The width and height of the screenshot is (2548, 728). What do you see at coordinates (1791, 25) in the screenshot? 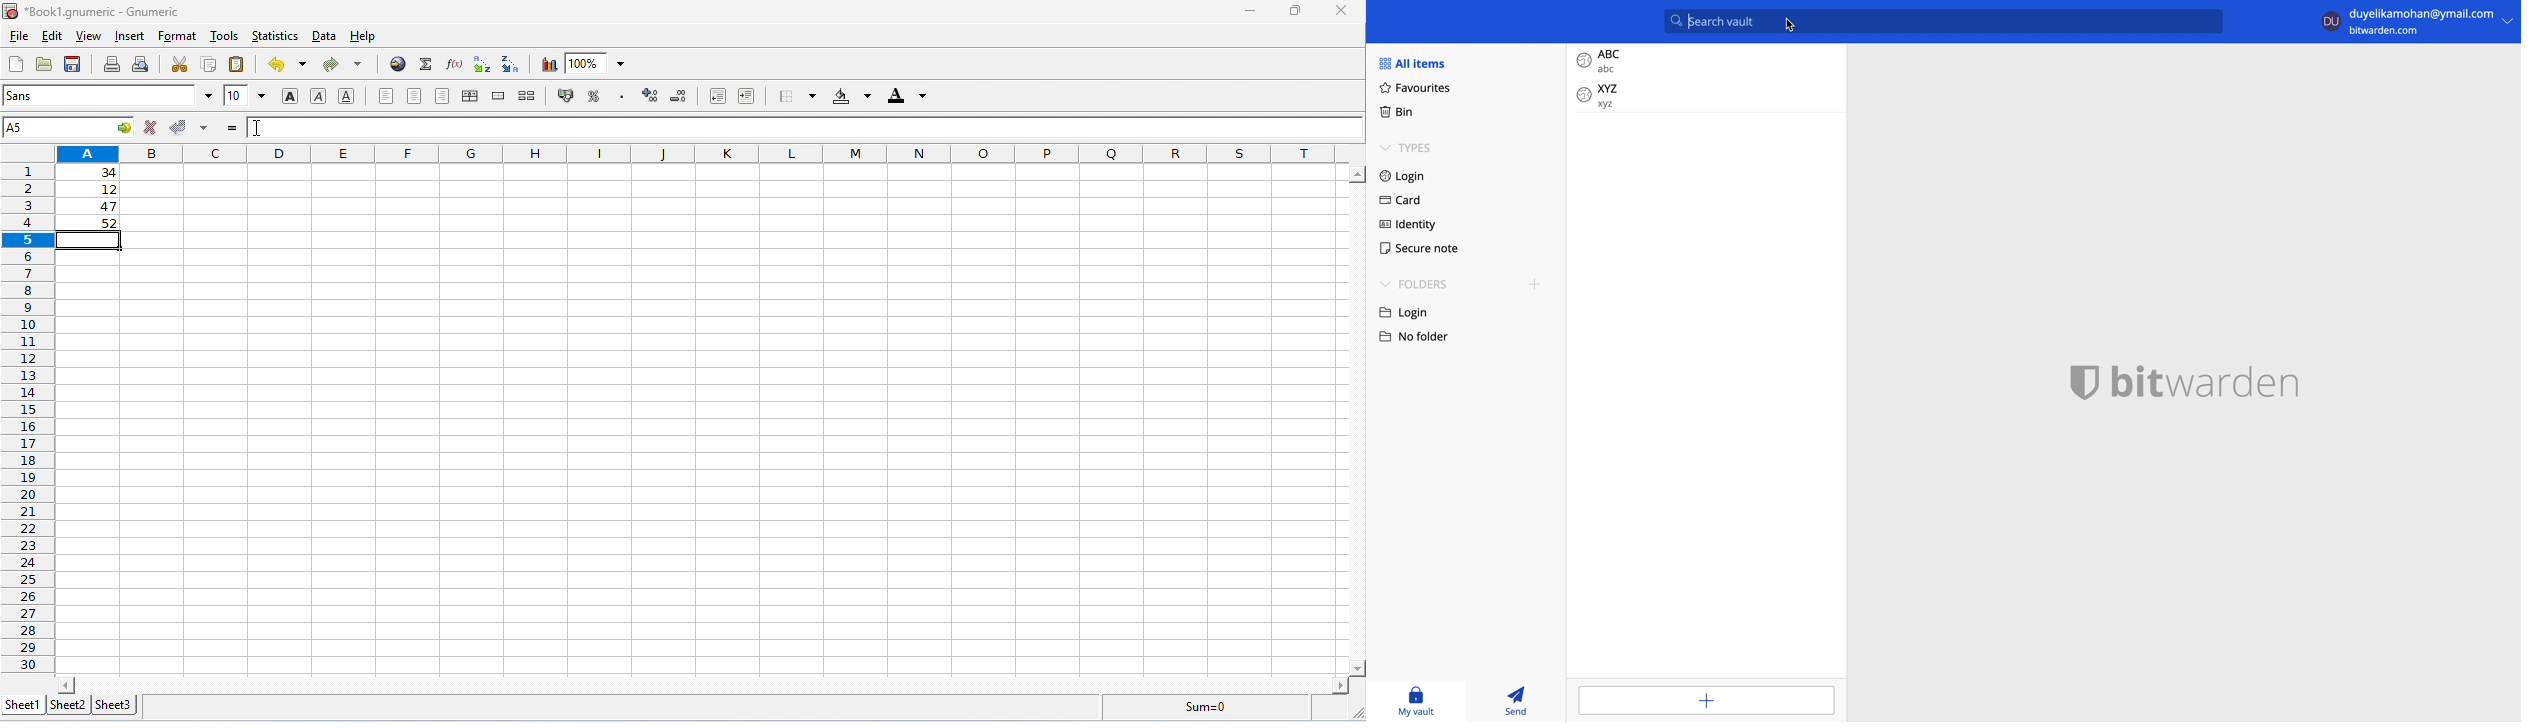
I see `cursor` at bounding box center [1791, 25].